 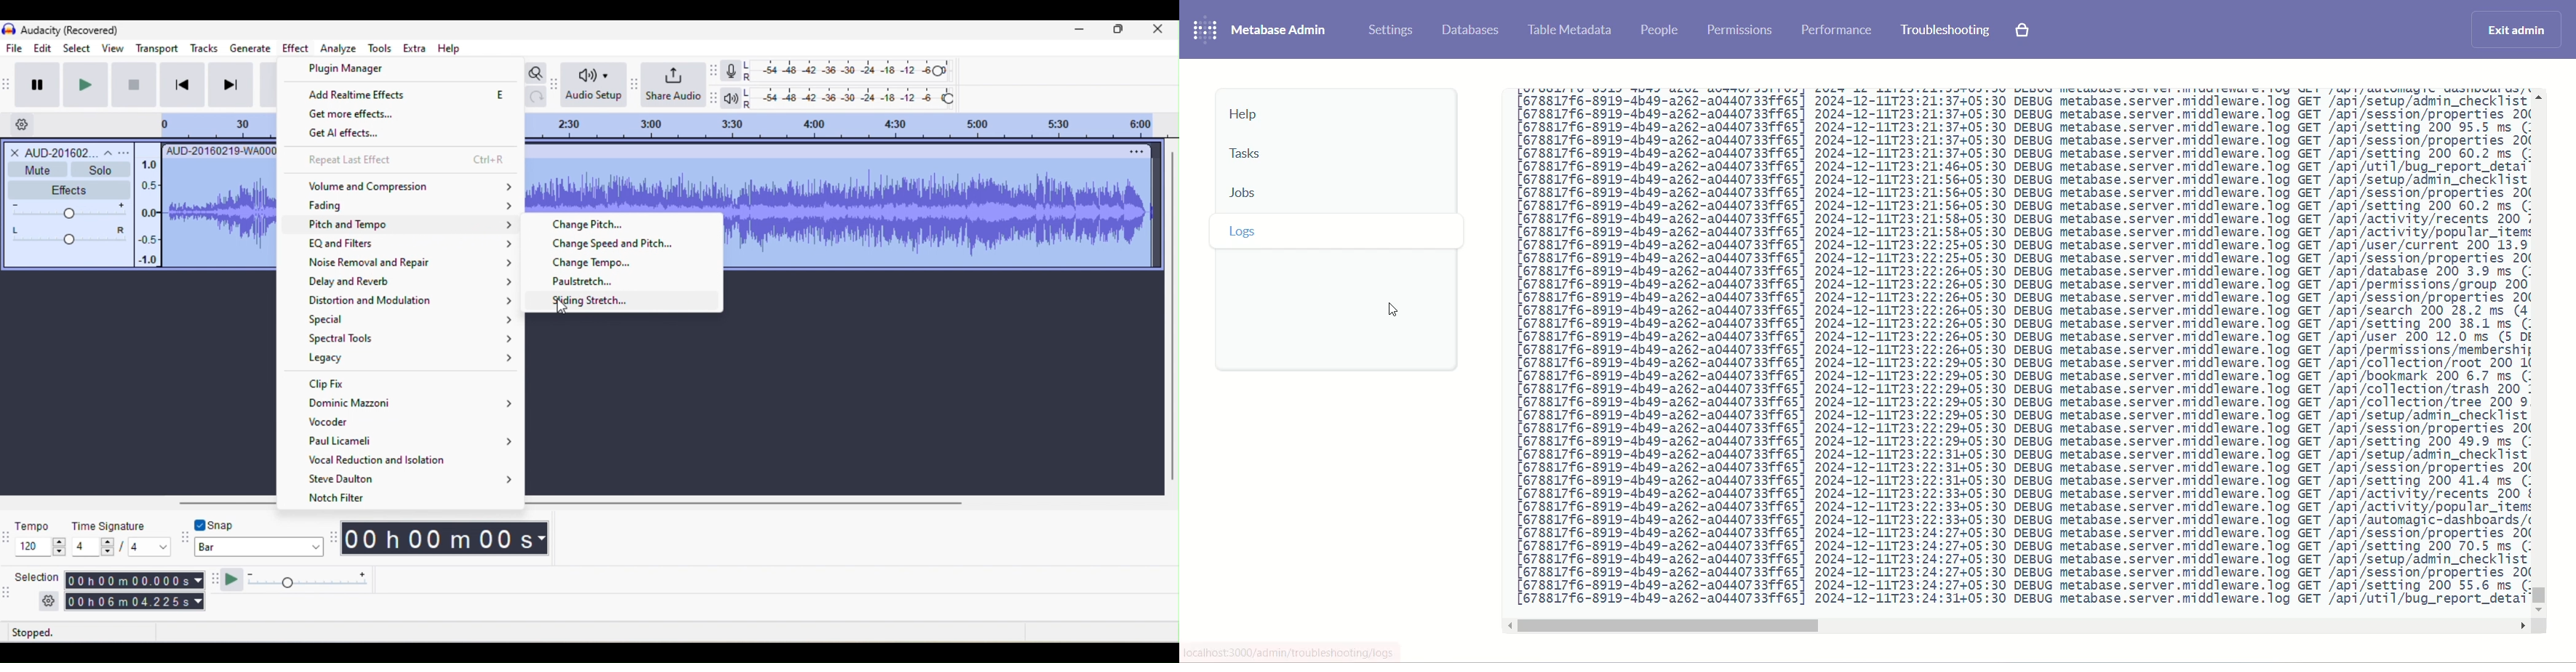 What do you see at coordinates (218, 211) in the screenshot?
I see `Select waveform` at bounding box center [218, 211].